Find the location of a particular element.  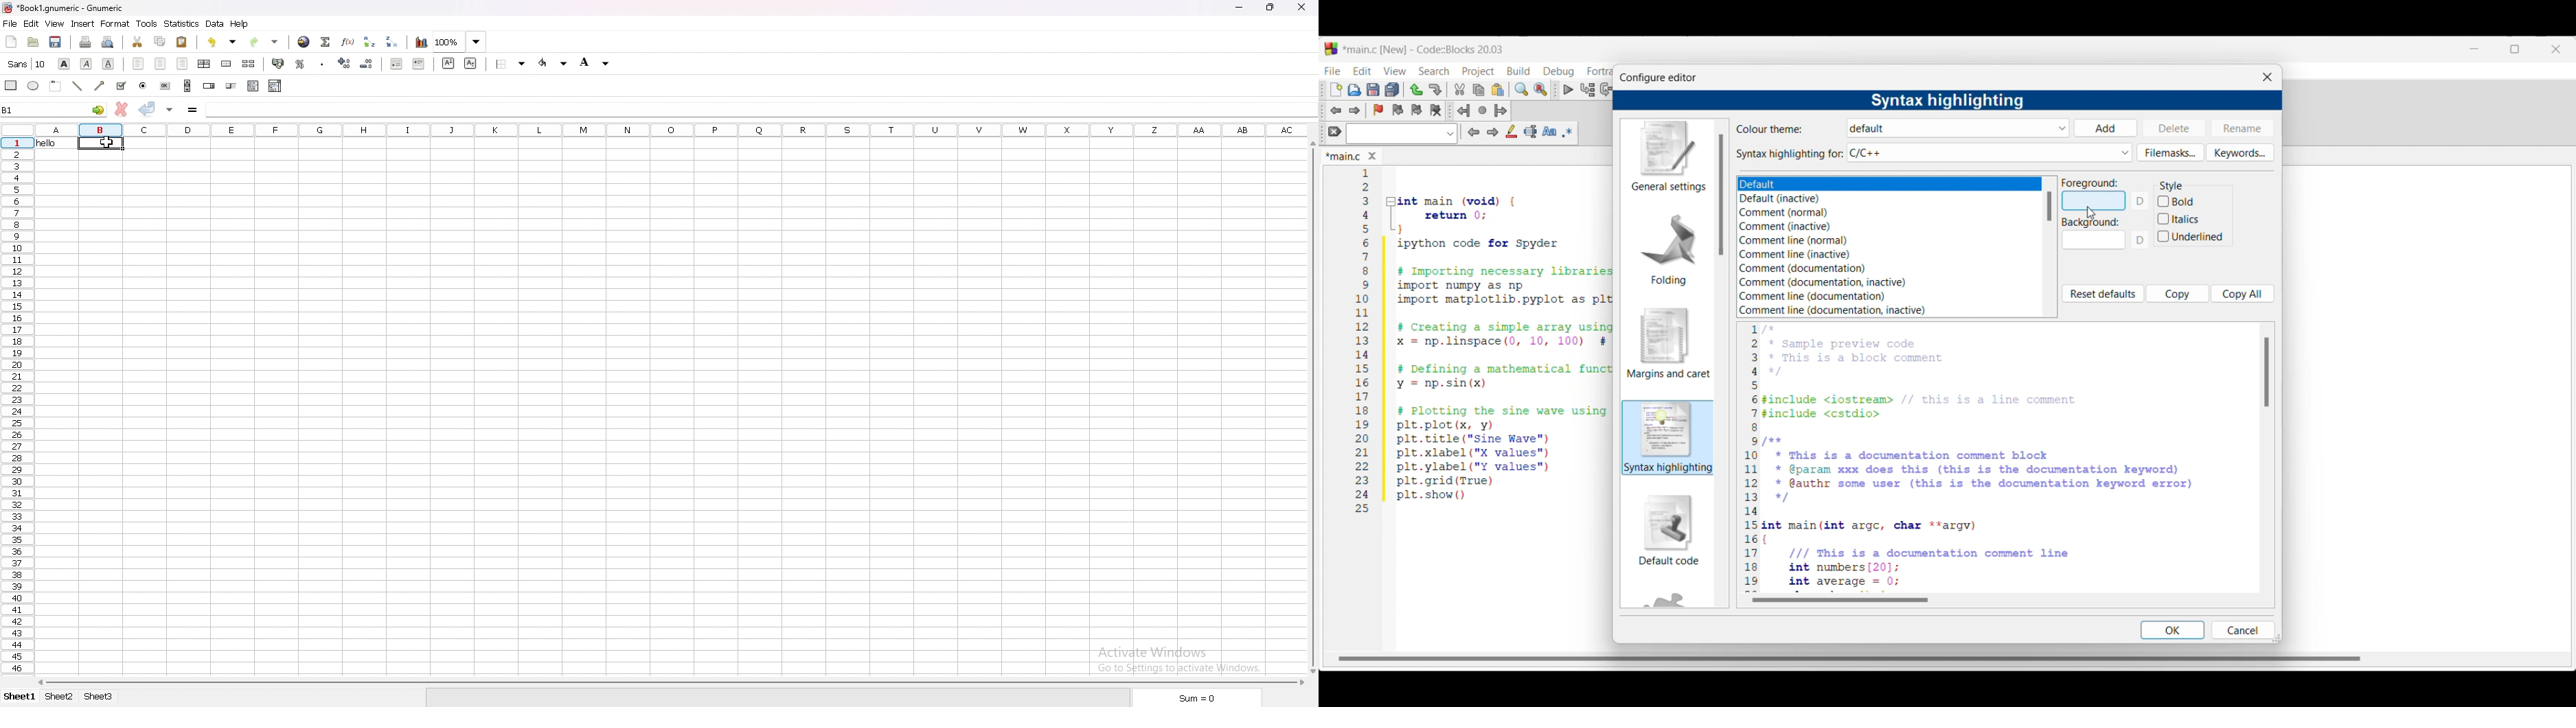

Previous is located at coordinates (1474, 132).